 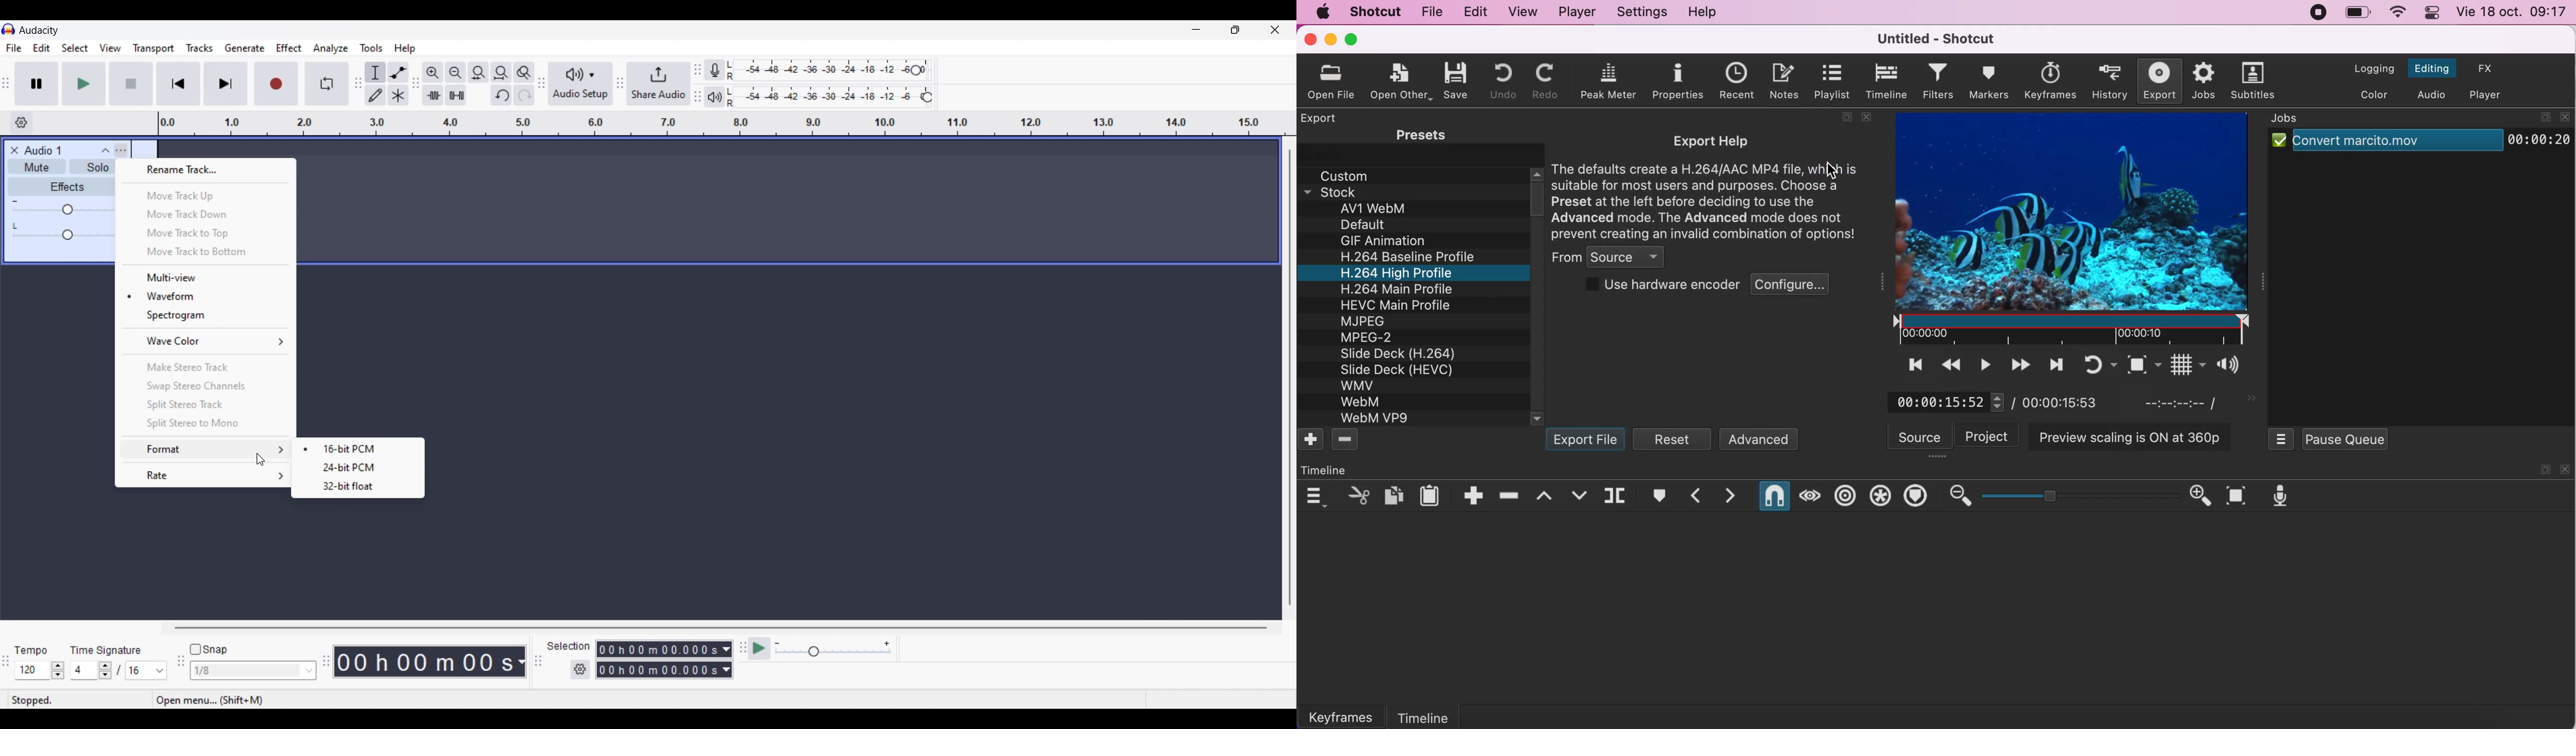 What do you see at coordinates (42, 49) in the screenshot?
I see `Edit menu` at bounding box center [42, 49].